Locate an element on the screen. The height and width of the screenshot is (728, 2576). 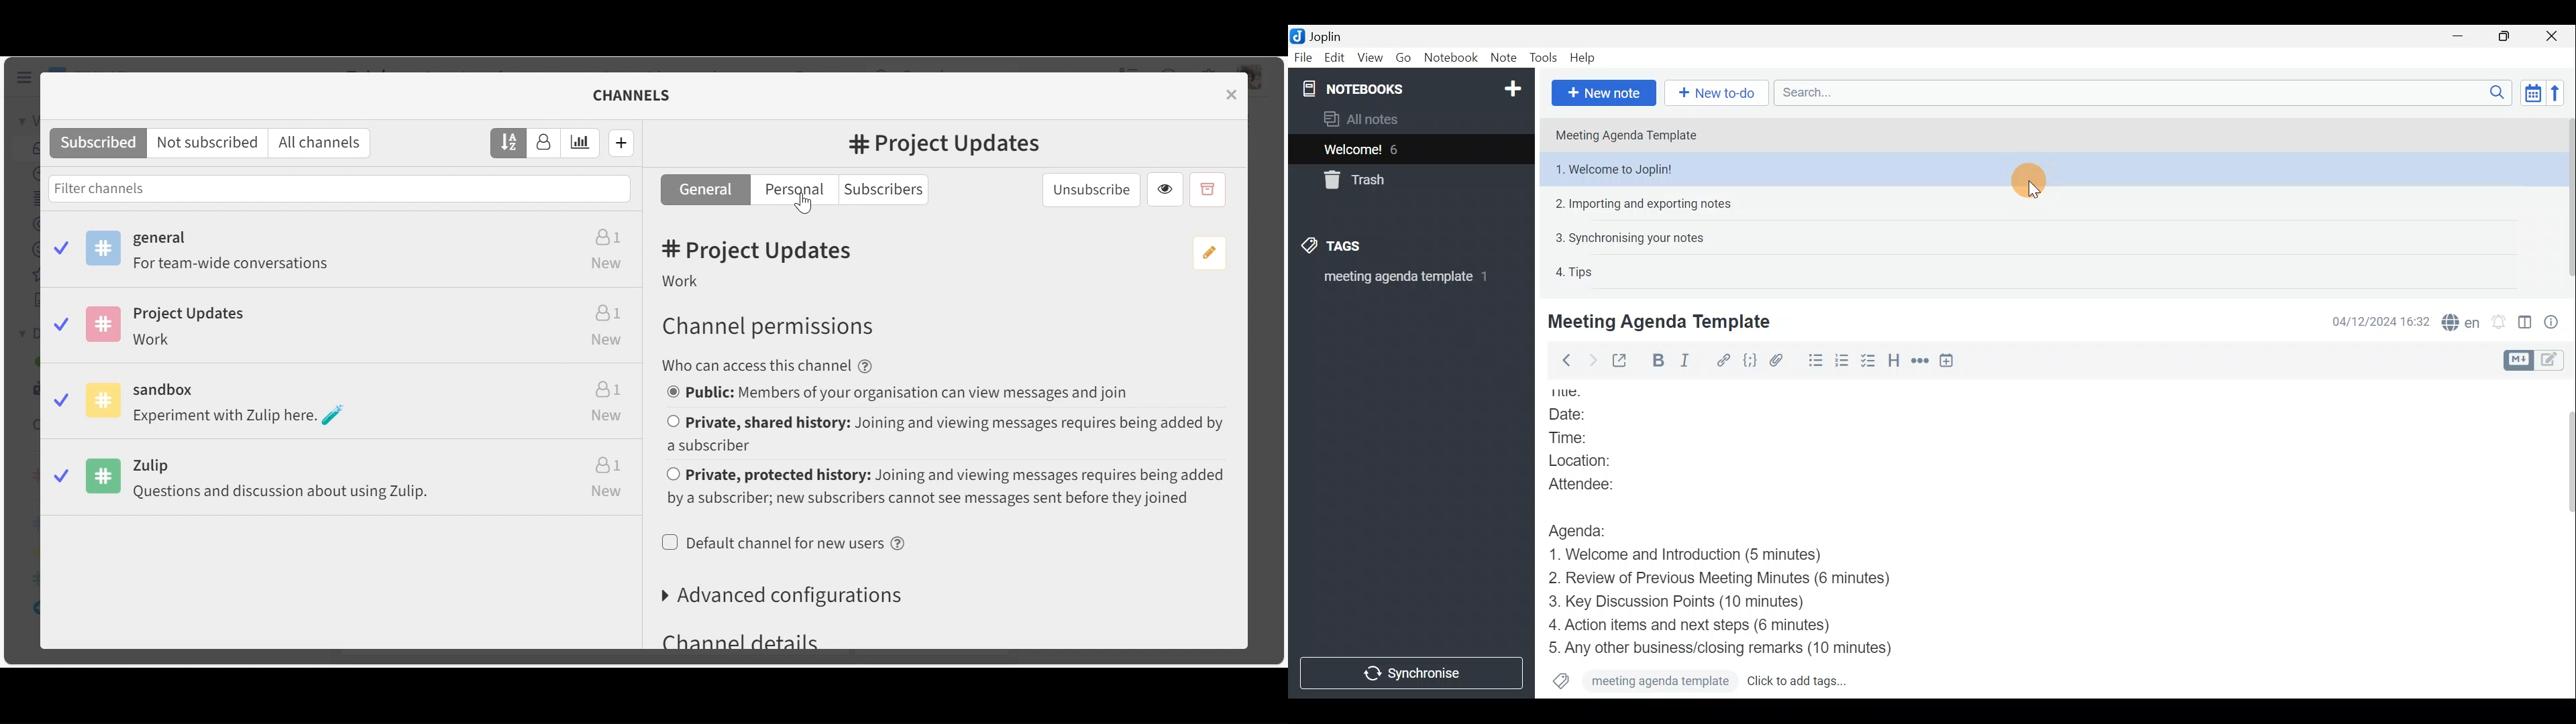
meeting agenda template is located at coordinates (1643, 682).